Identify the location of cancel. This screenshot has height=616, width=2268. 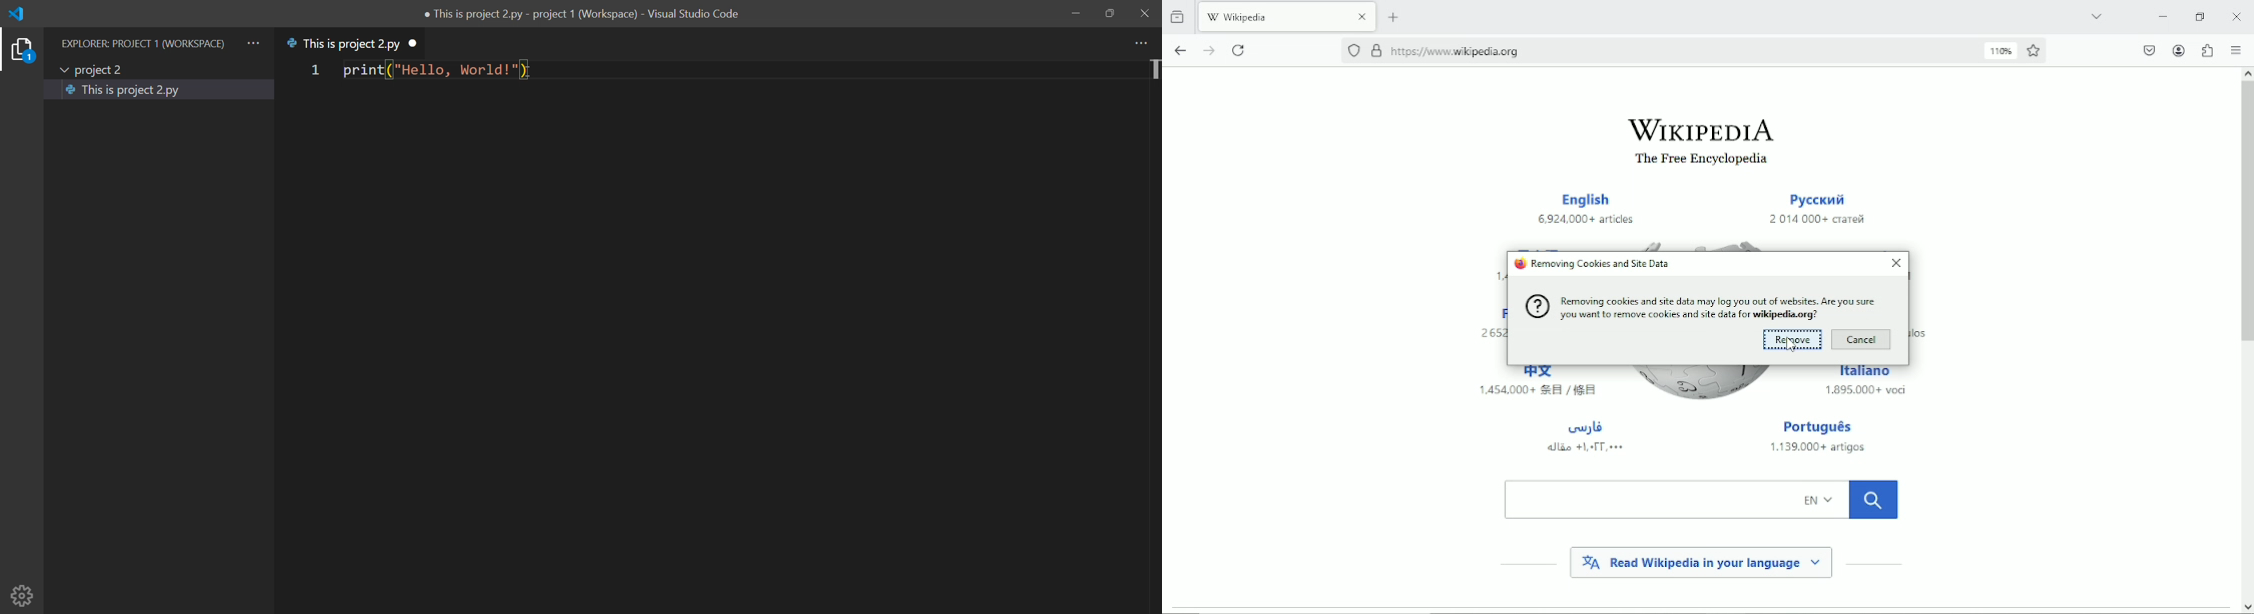
(1863, 340).